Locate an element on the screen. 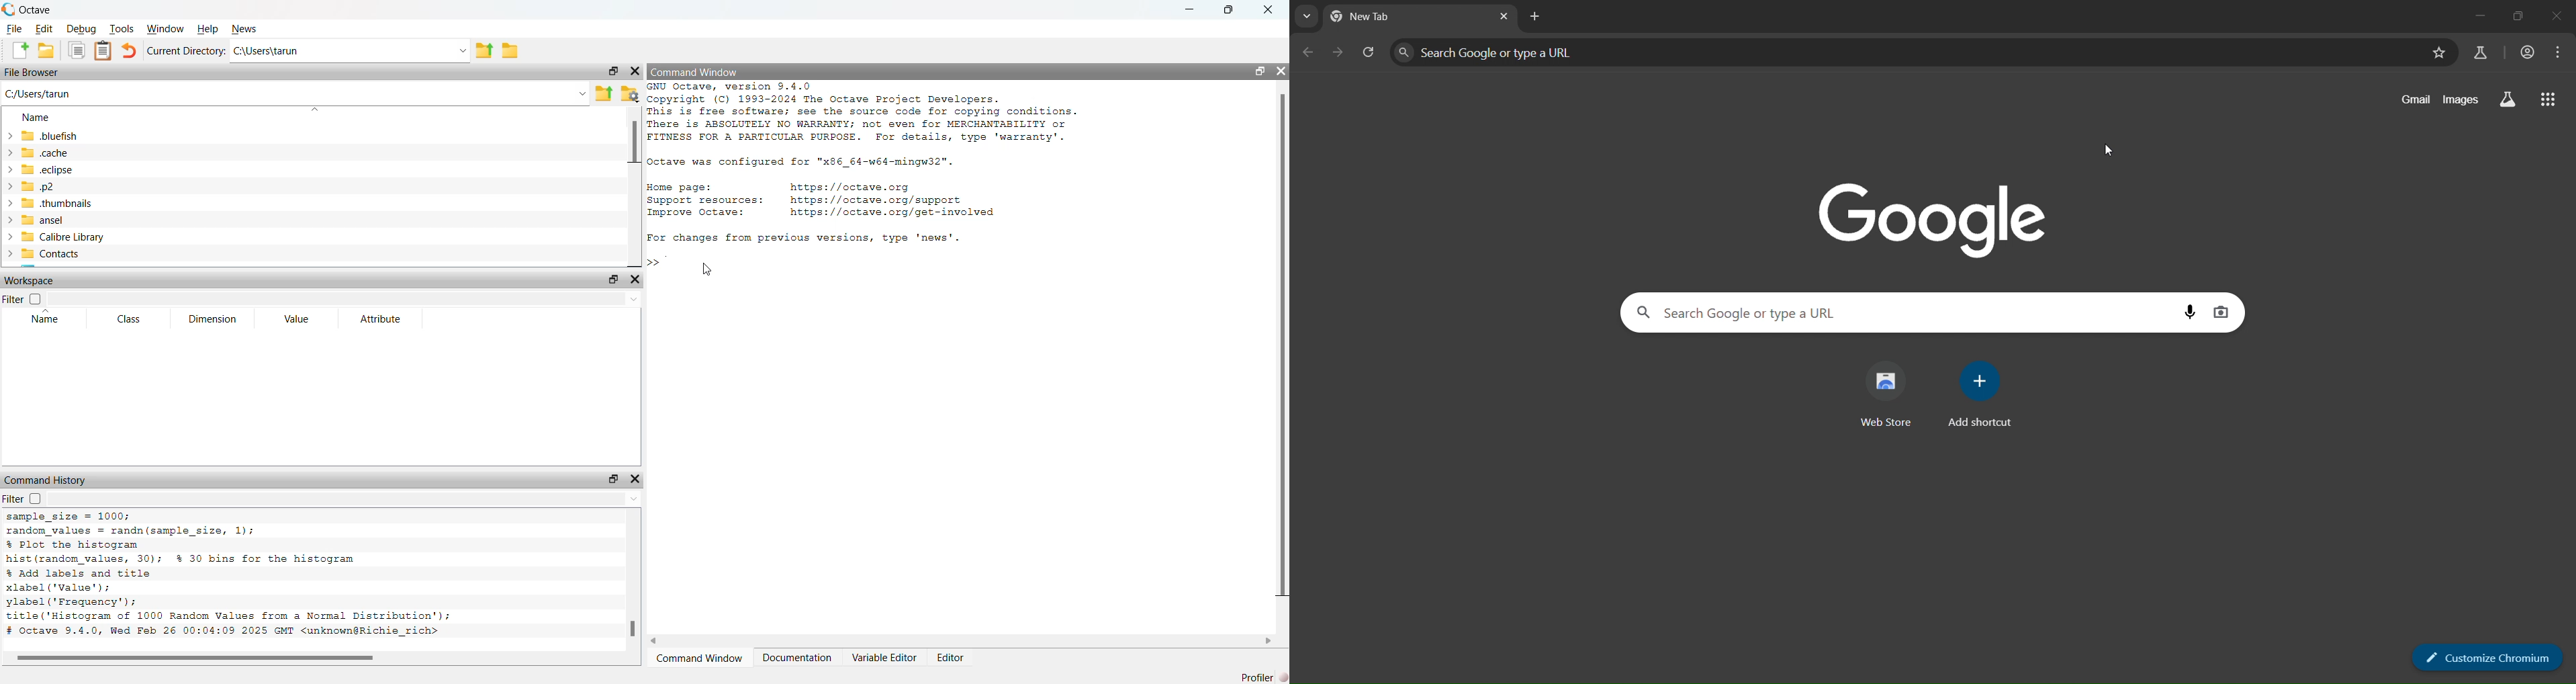 The height and width of the screenshot is (700, 2576). logo is located at coordinates (9, 9).